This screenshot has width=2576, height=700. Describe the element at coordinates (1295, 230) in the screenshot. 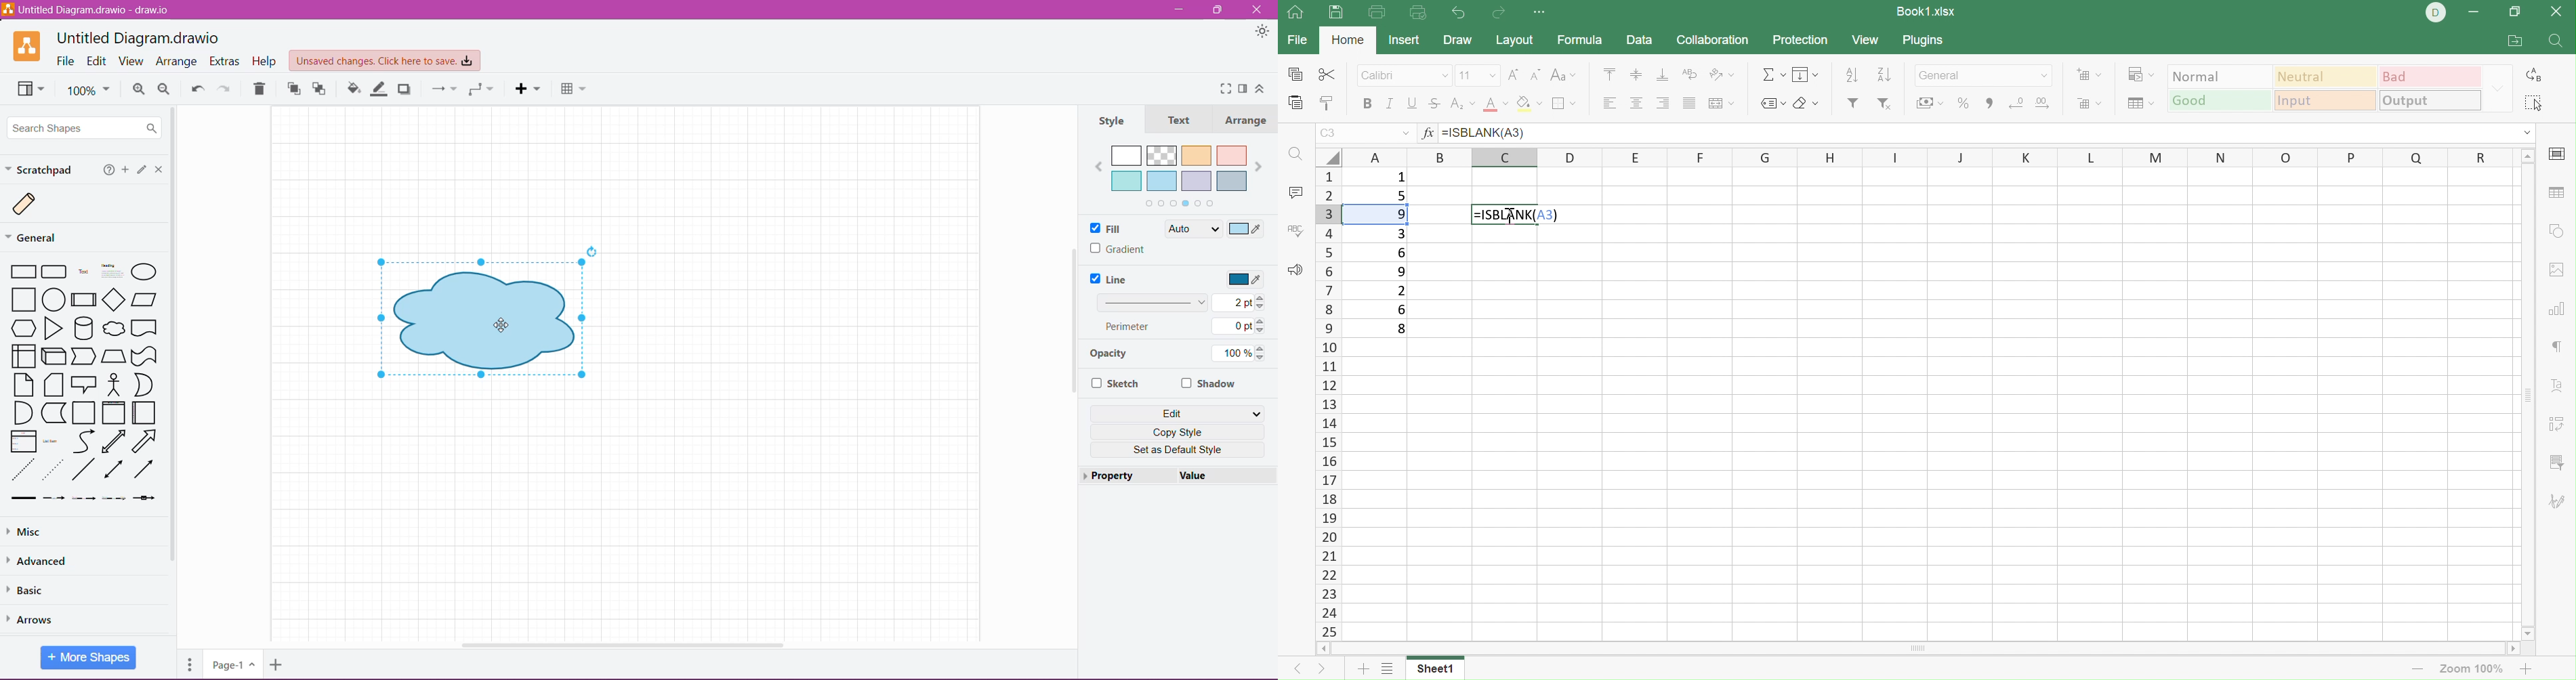

I see `Spell checking` at that location.